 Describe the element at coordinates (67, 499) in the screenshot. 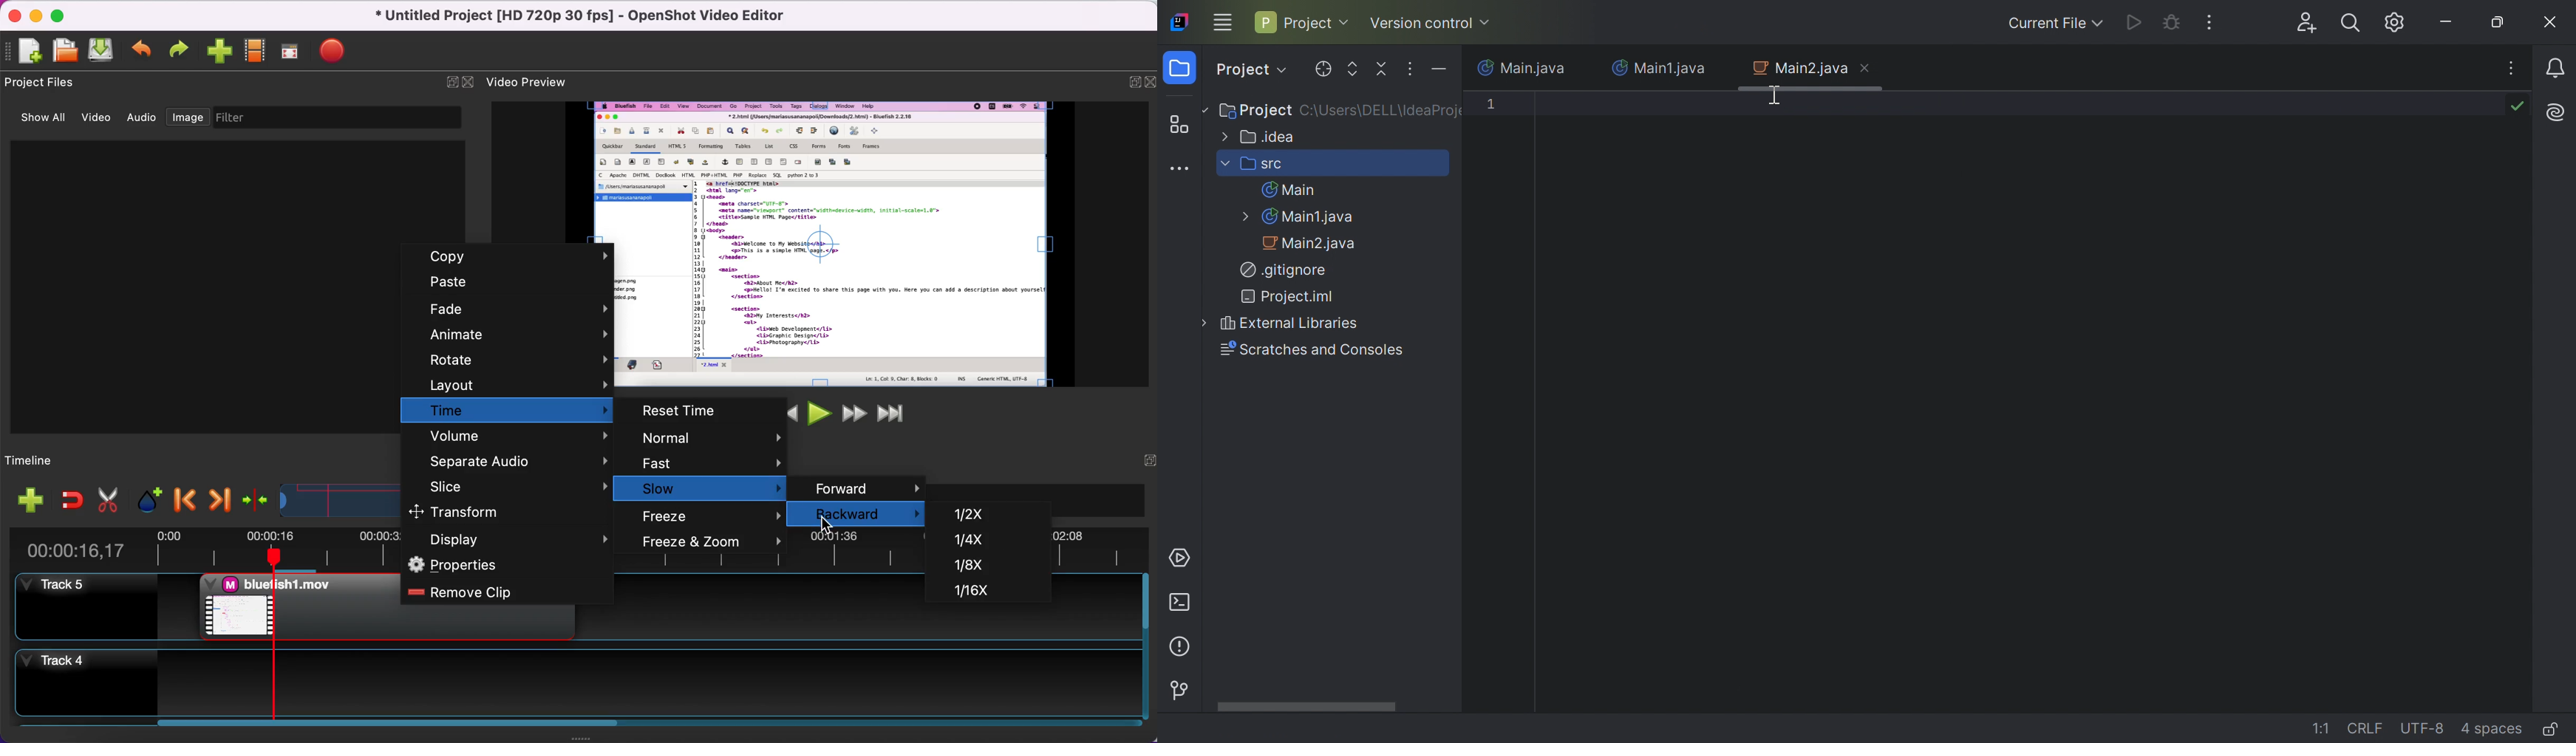

I see `enable snapping` at that location.